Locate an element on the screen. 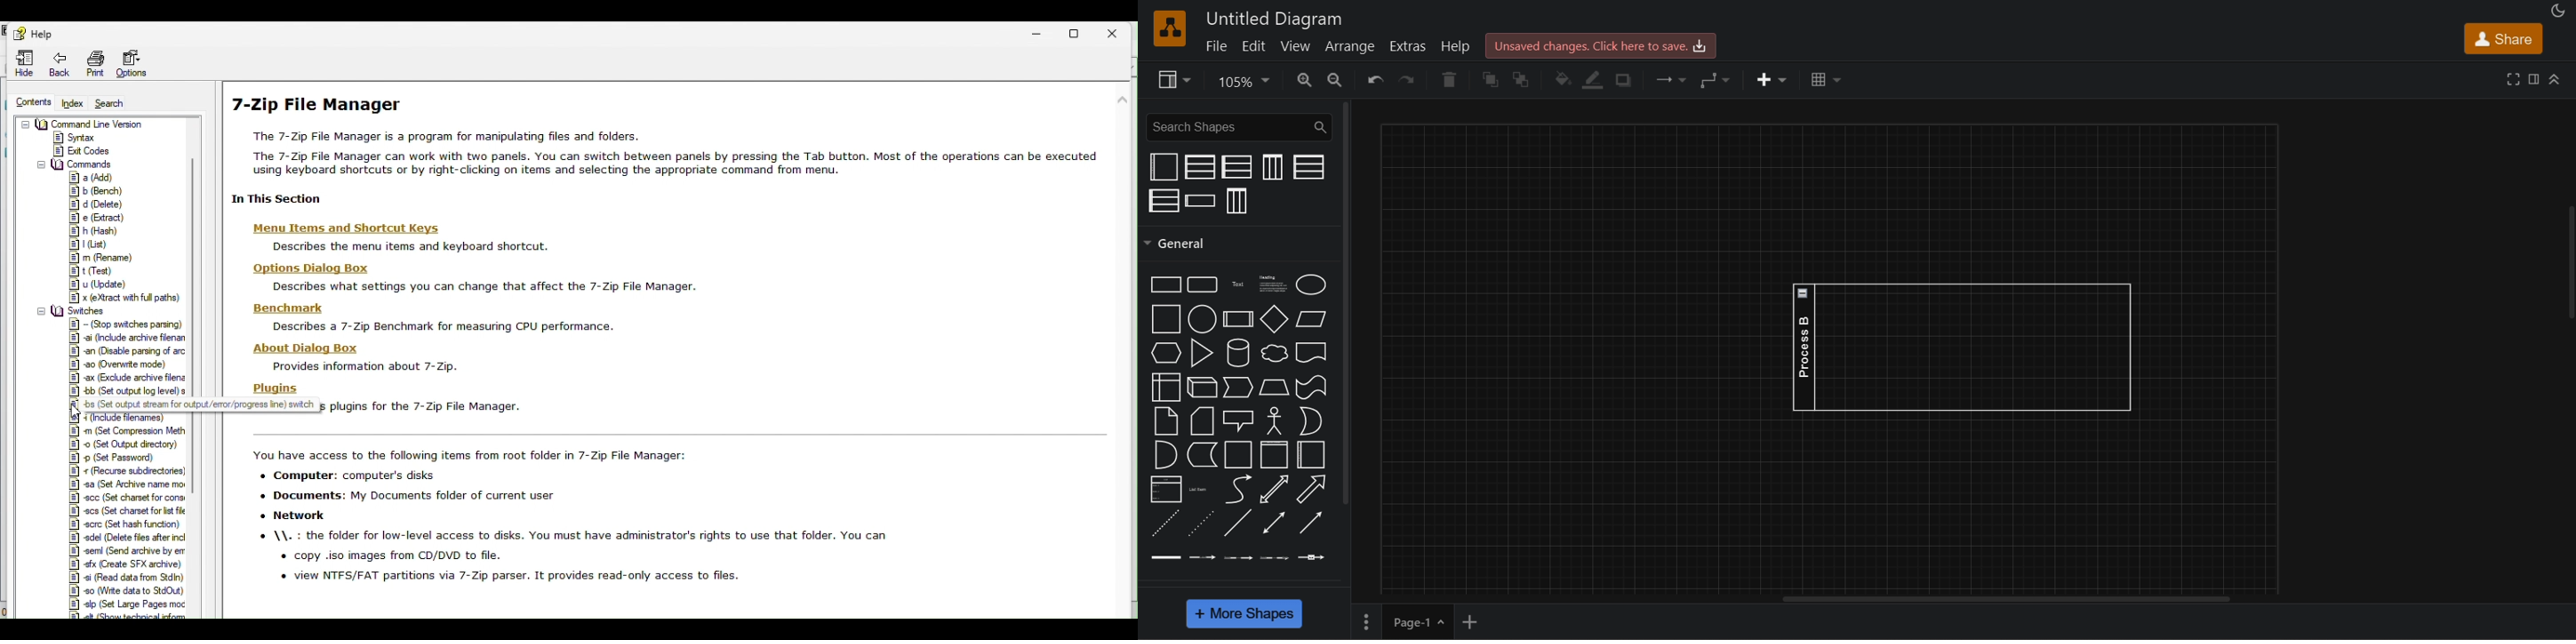  container is located at coordinates (1236, 456).